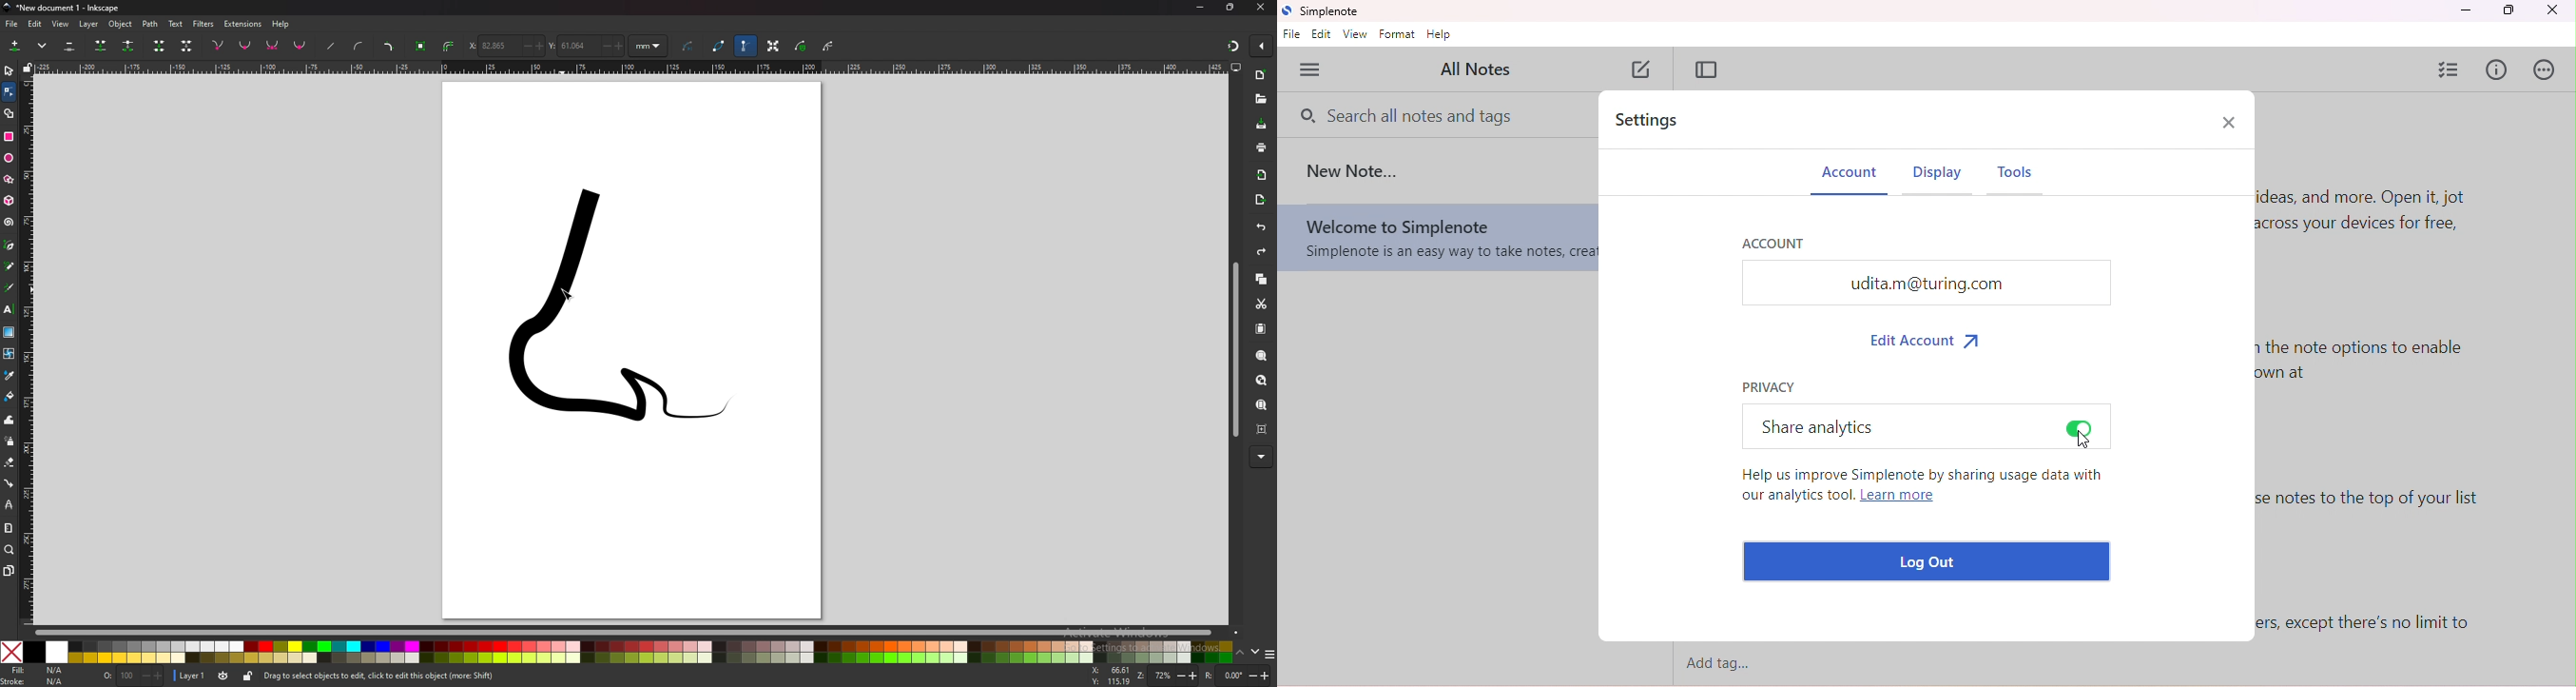  I want to click on file, so click(1292, 36).